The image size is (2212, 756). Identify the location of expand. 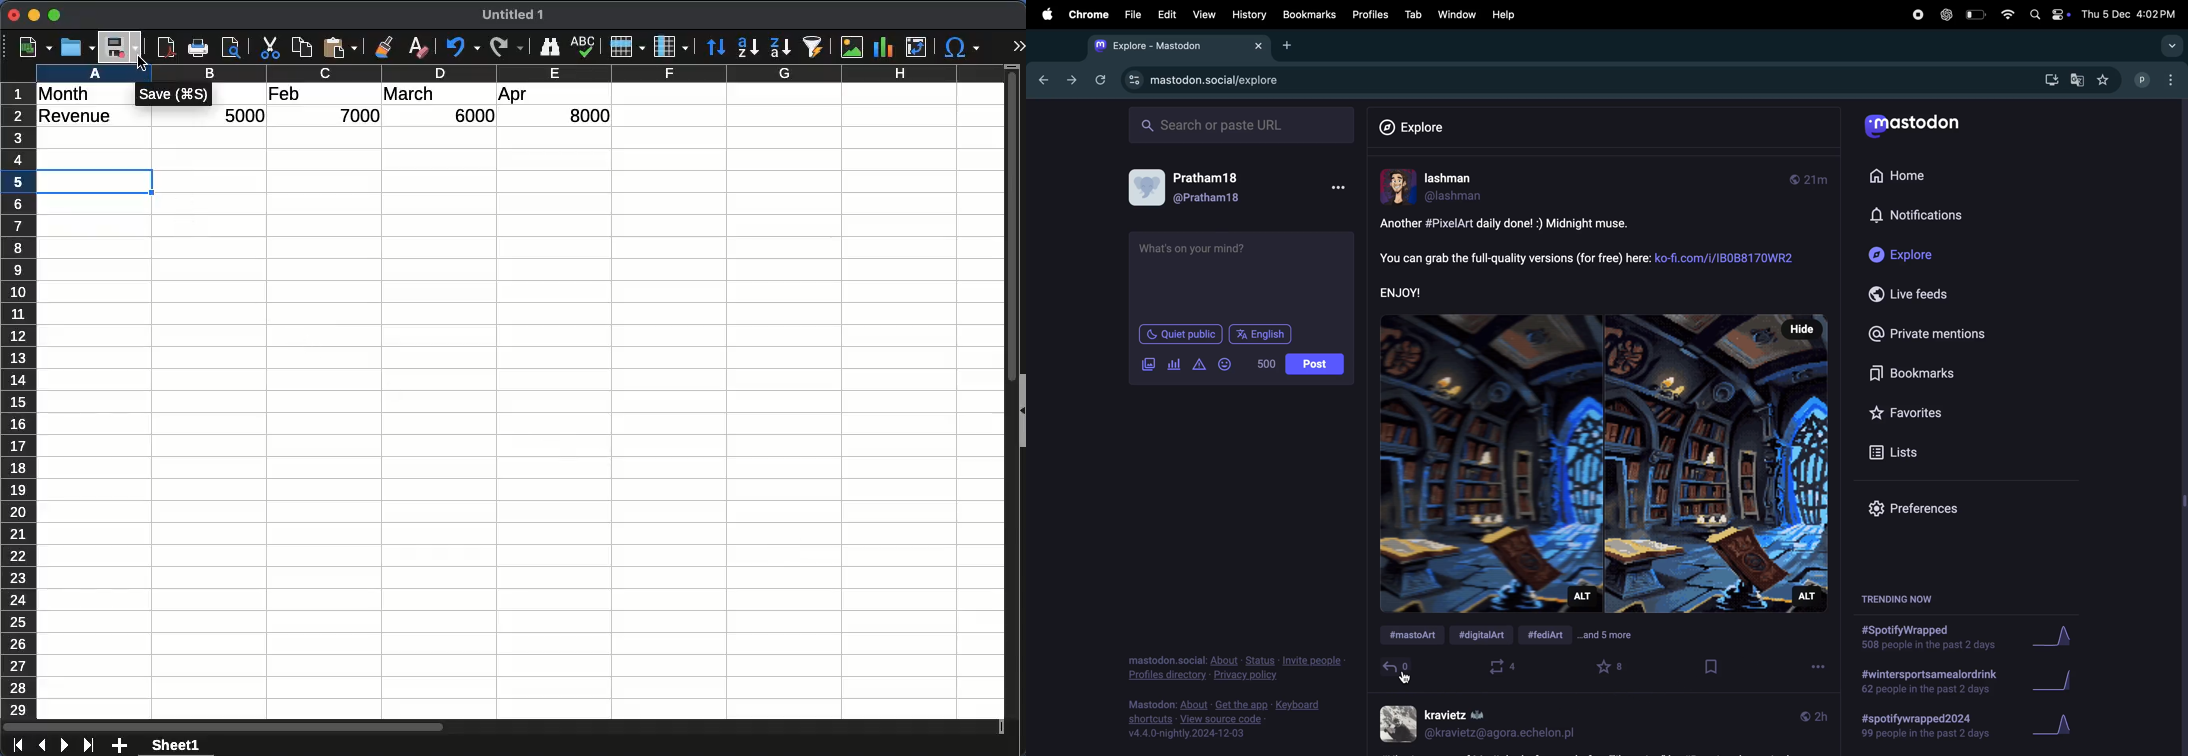
(1018, 46).